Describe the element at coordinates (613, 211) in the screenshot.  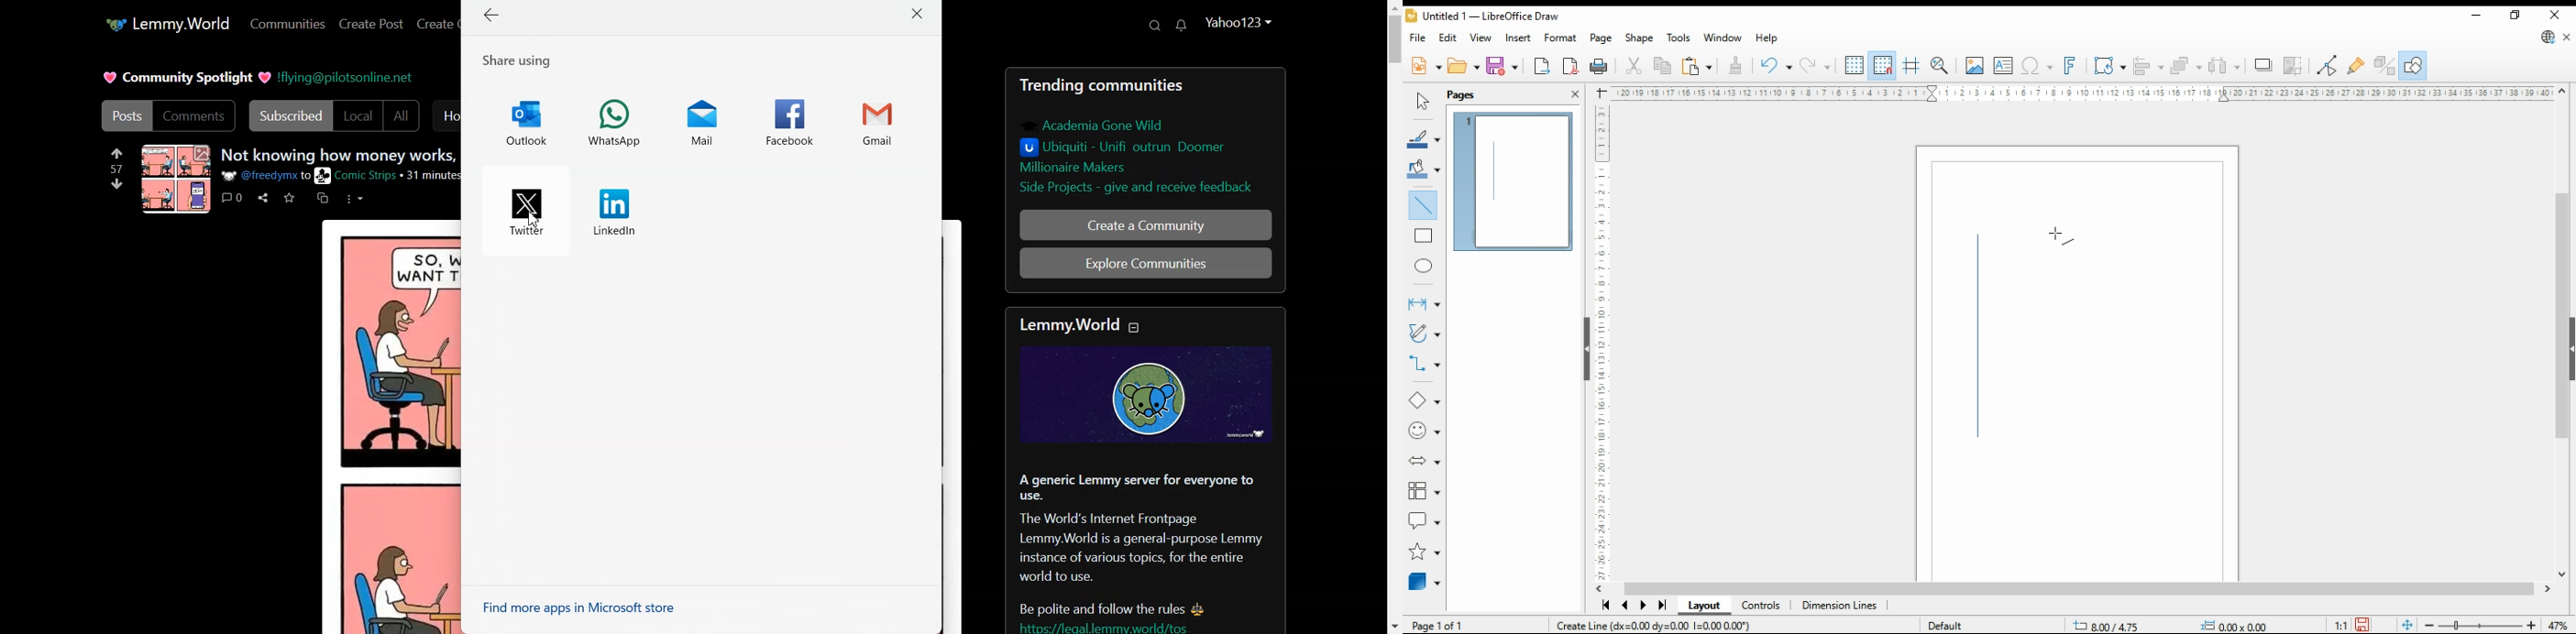
I see `LinkedIn ` at that location.